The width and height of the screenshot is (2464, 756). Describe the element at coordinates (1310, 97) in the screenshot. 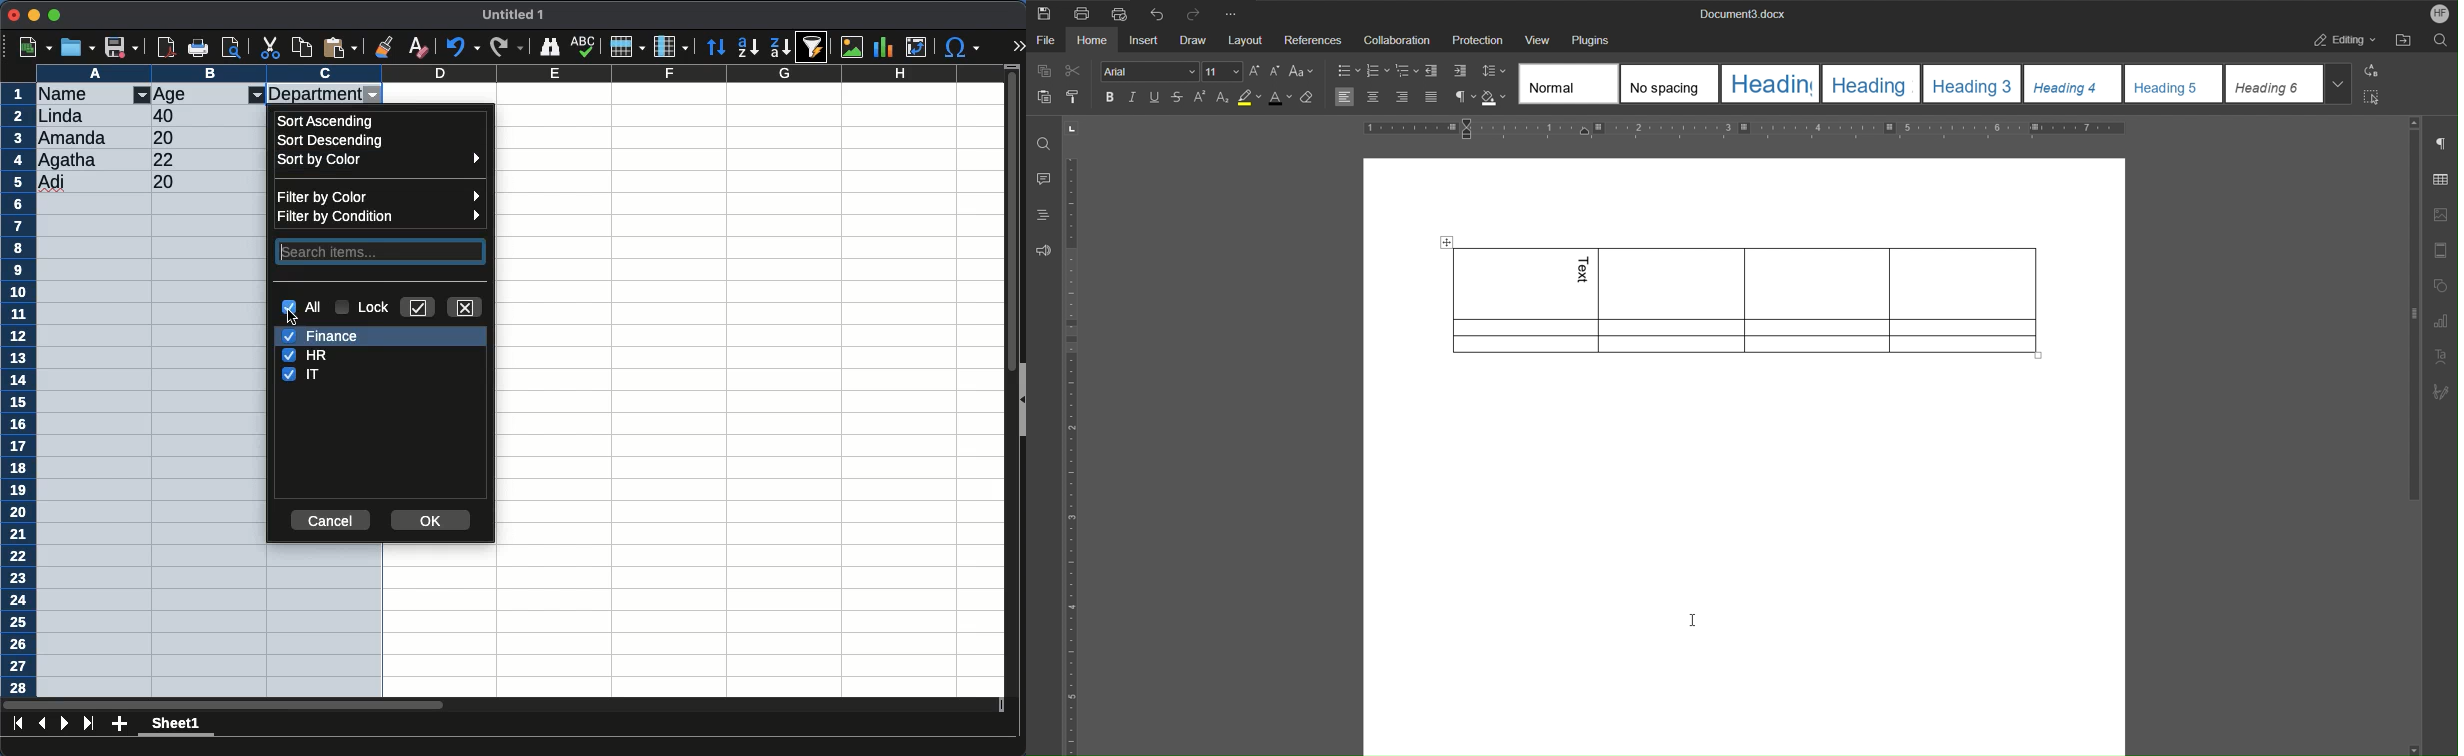

I see `Erase Style` at that location.